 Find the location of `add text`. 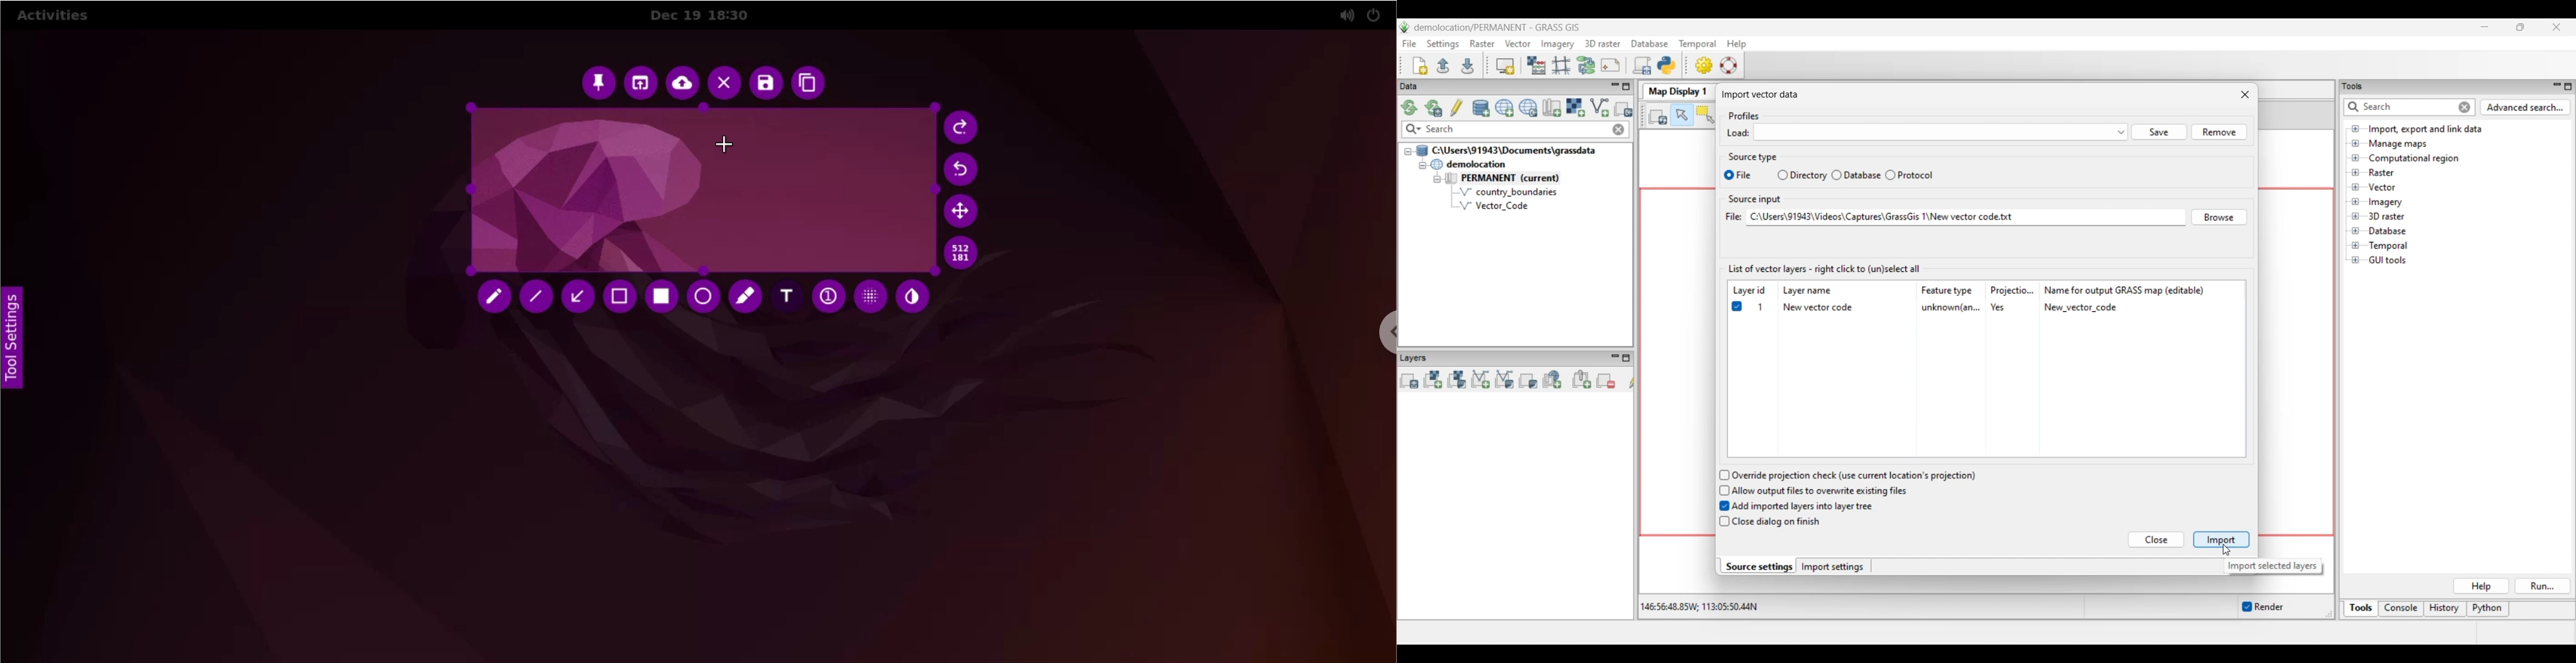

add text is located at coordinates (789, 295).